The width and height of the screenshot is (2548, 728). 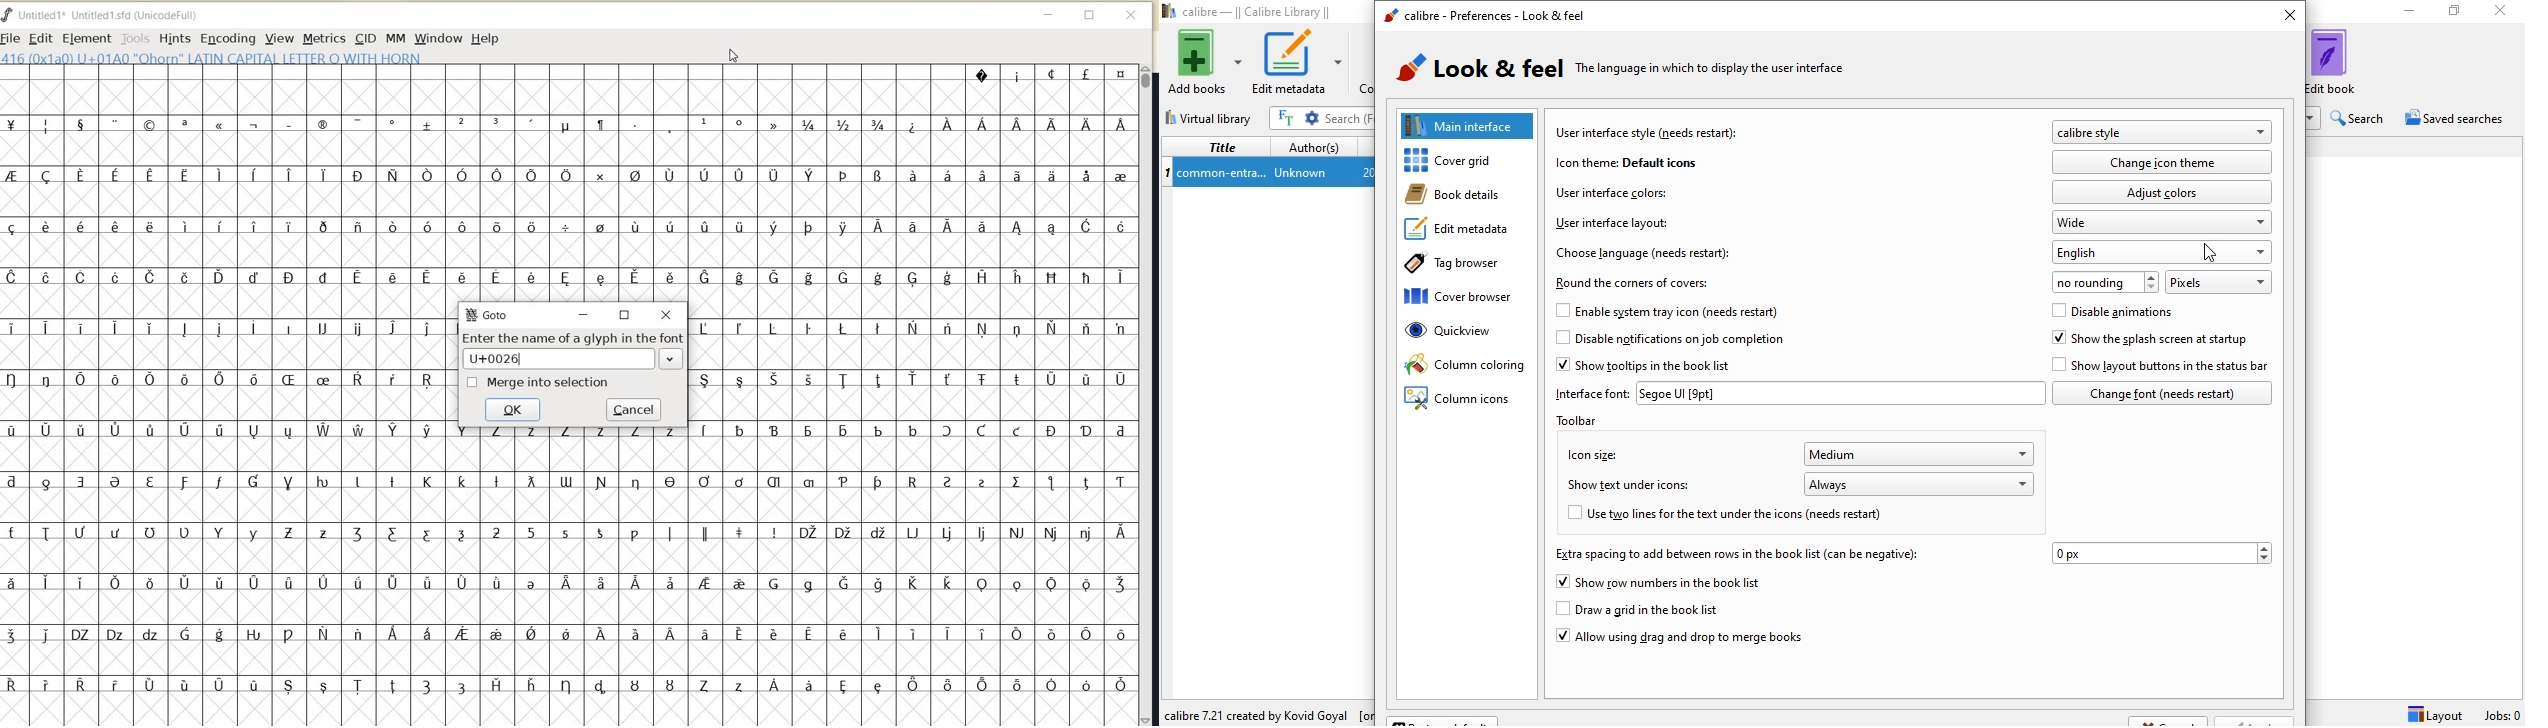 I want to click on show layout buttons in the status bar, so click(x=2162, y=366).